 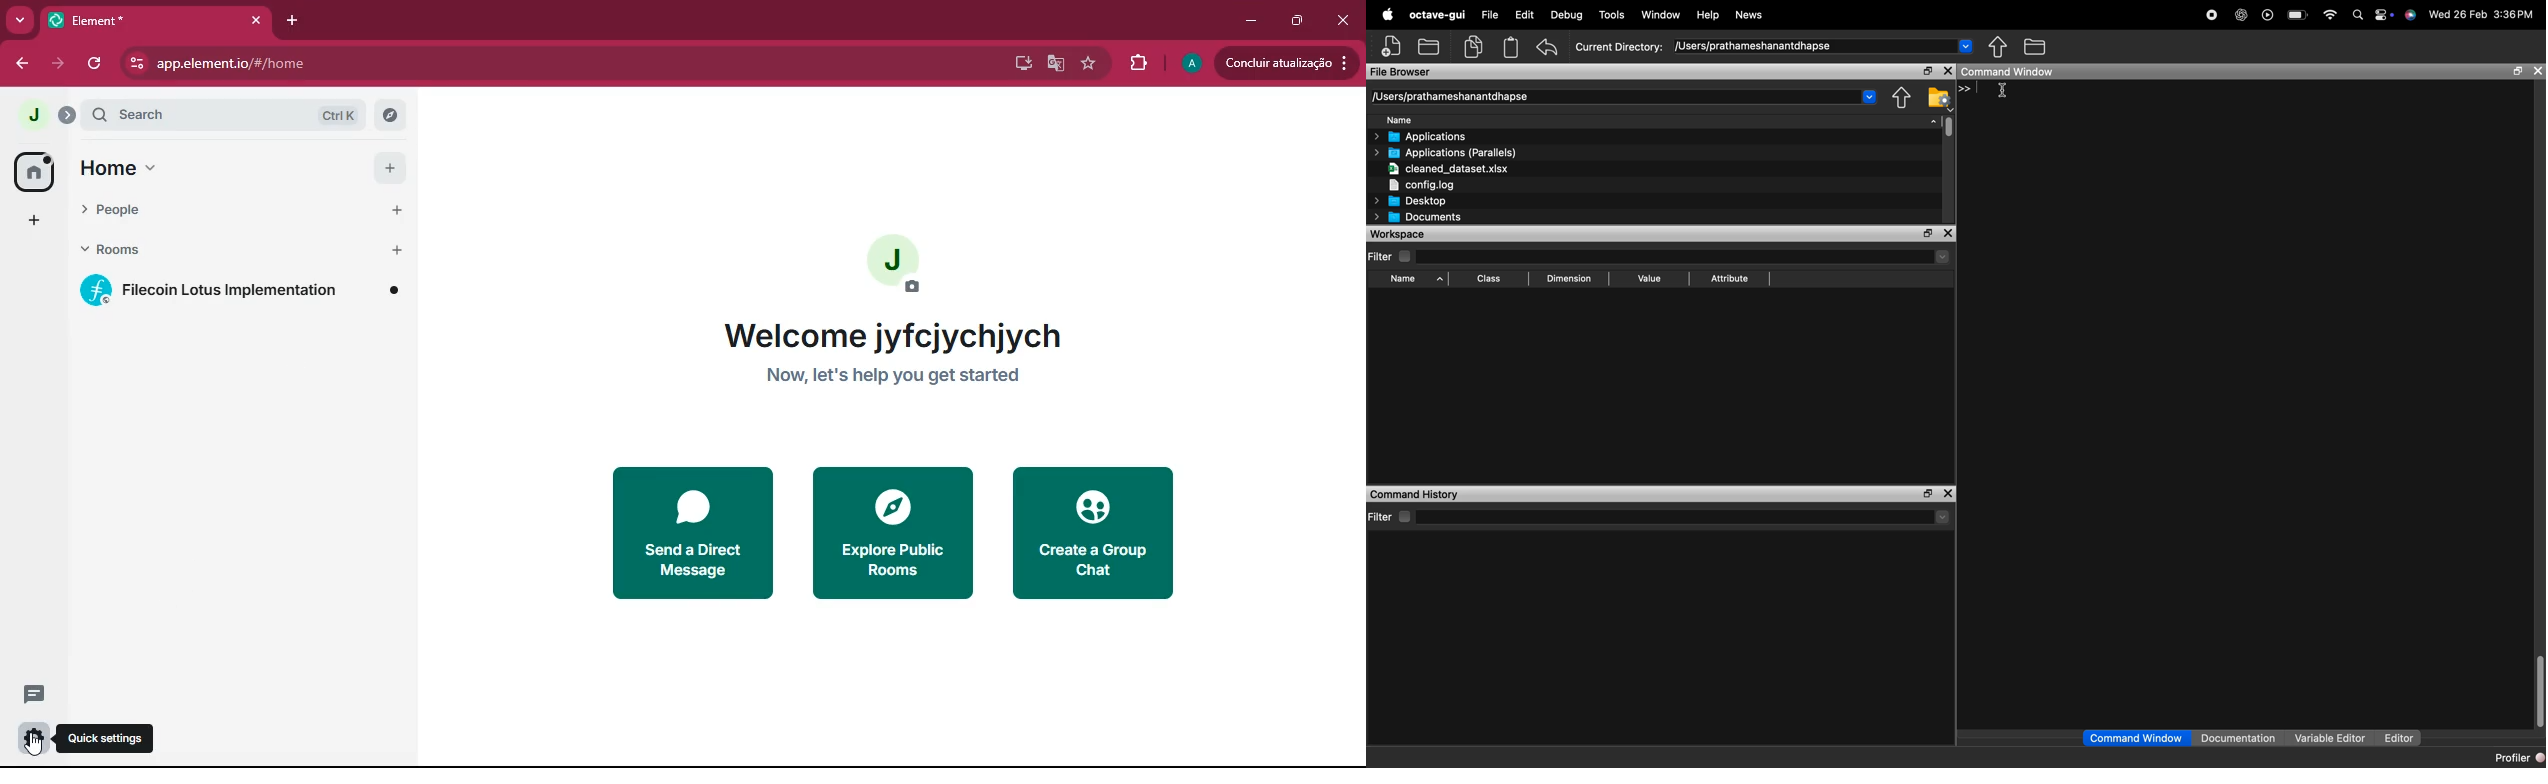 What do you see at coordinates (2471, 14) in the screenshot?
I see `26 Feb` at bounding box center [2471, 14].